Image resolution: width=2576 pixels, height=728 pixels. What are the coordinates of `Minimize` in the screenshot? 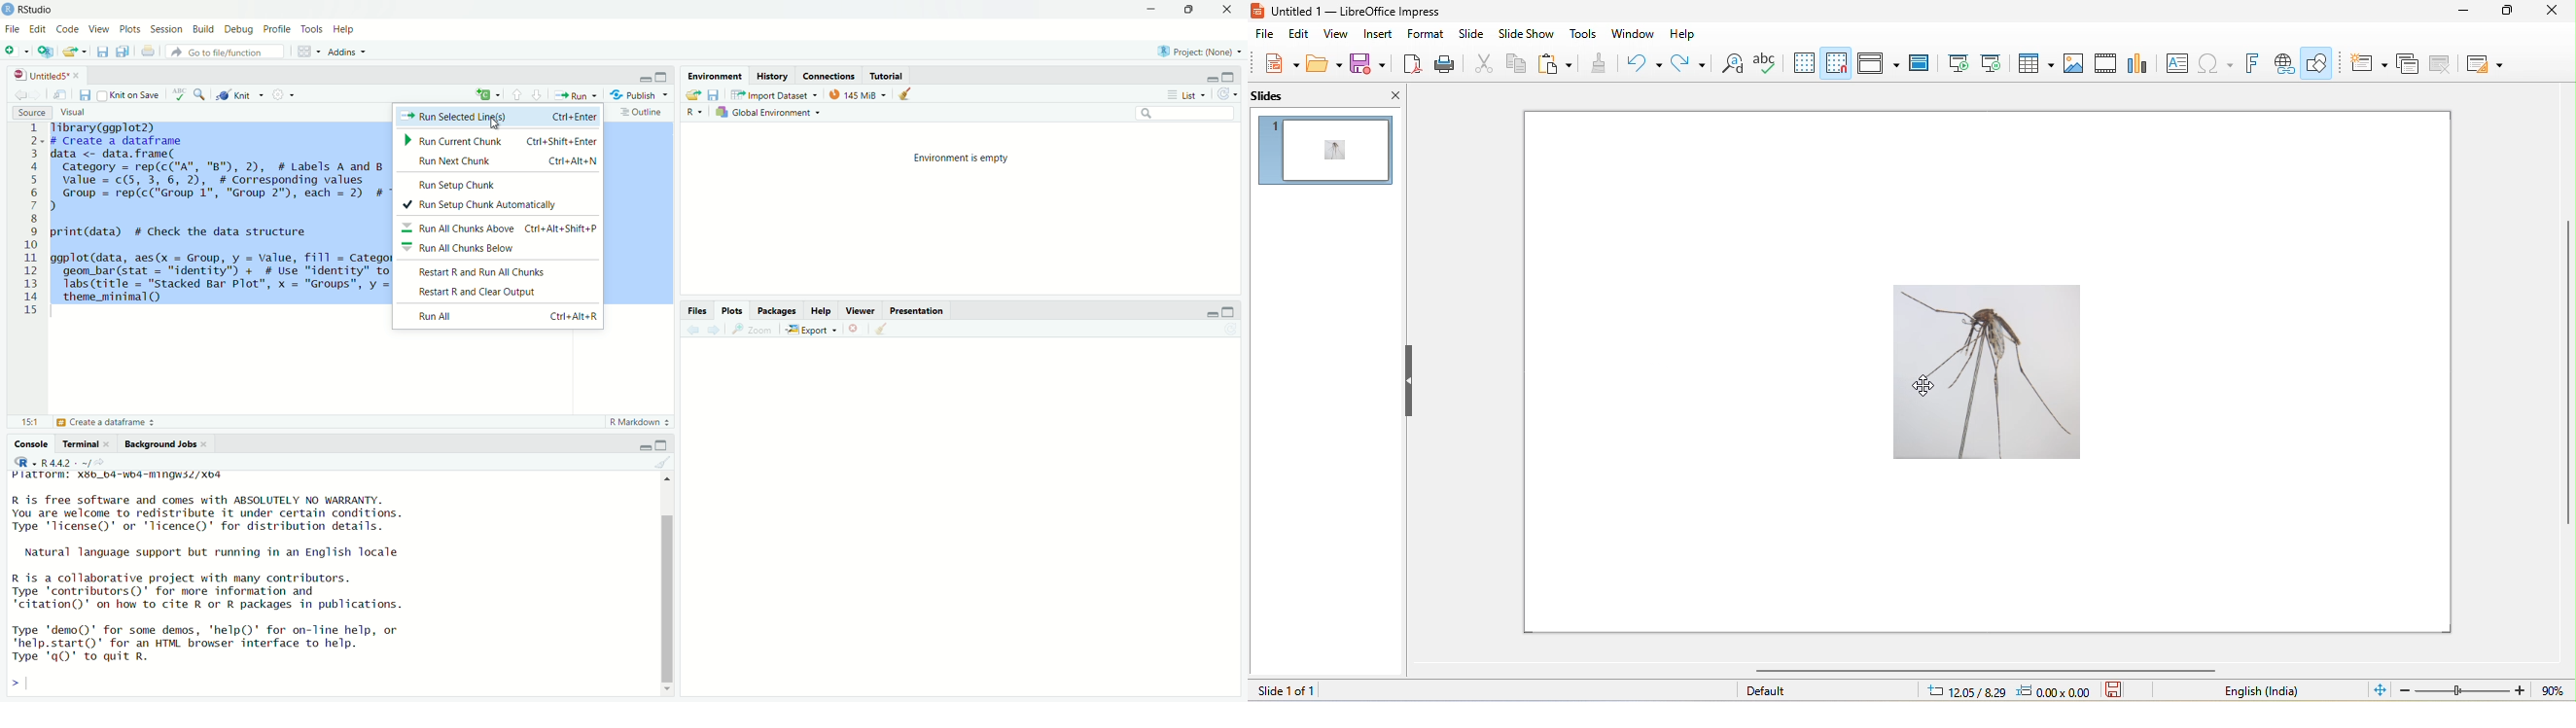 It's located at (1153, 10).